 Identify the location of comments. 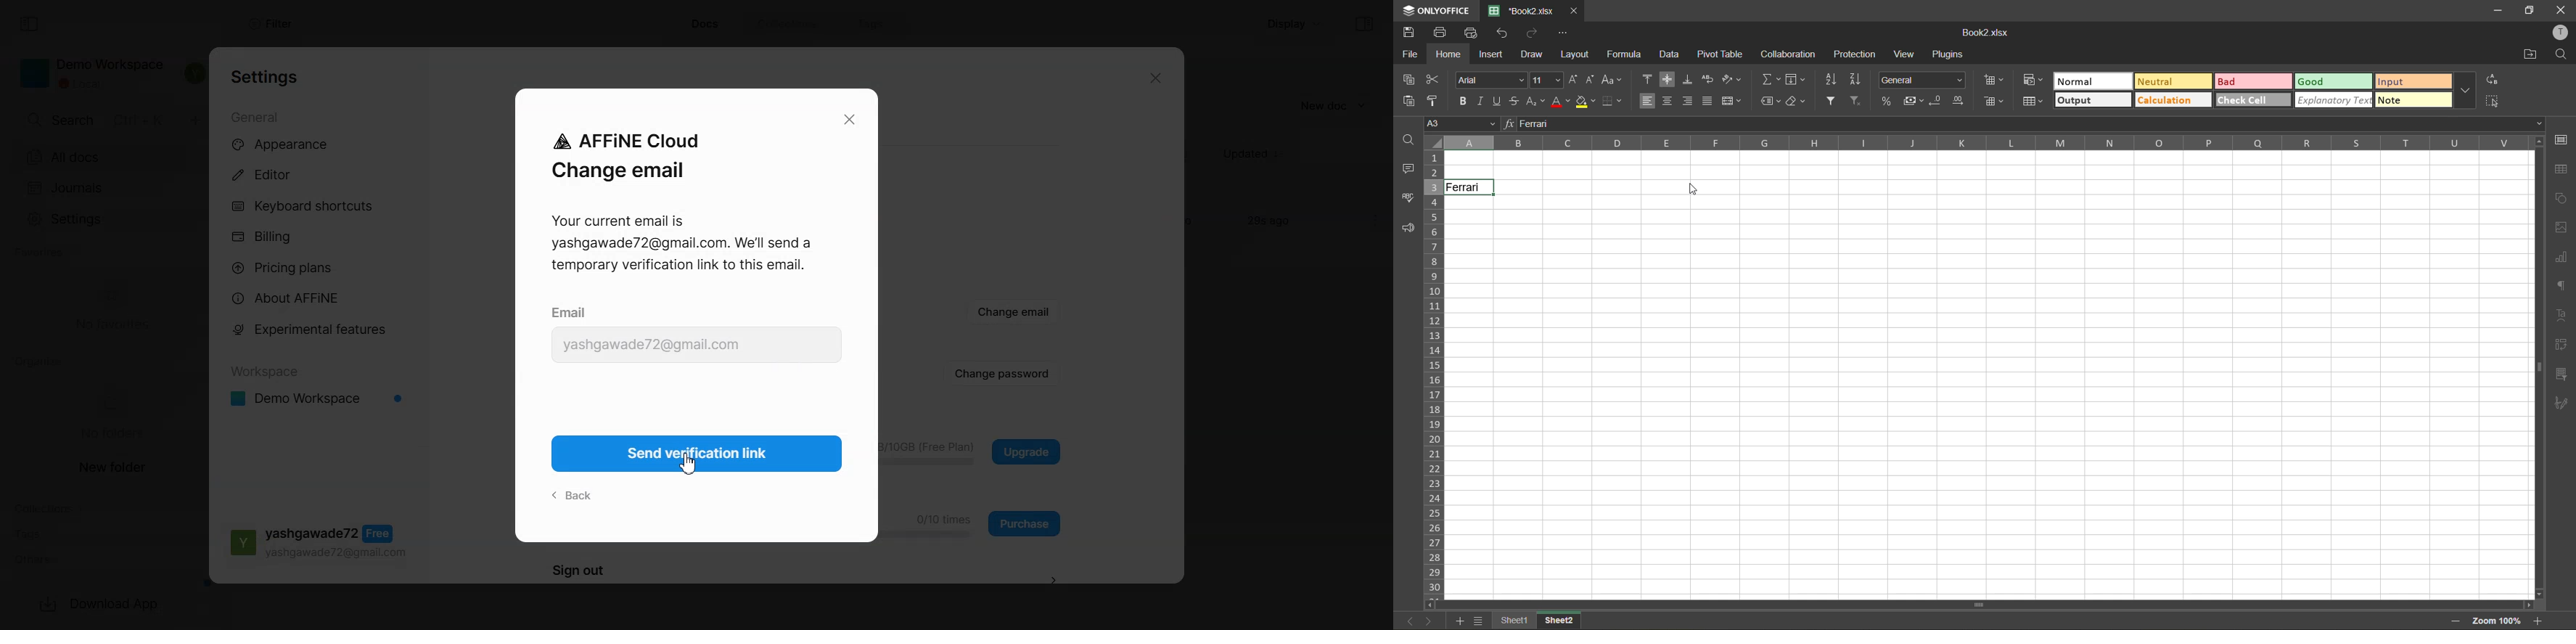
(1408, 168).